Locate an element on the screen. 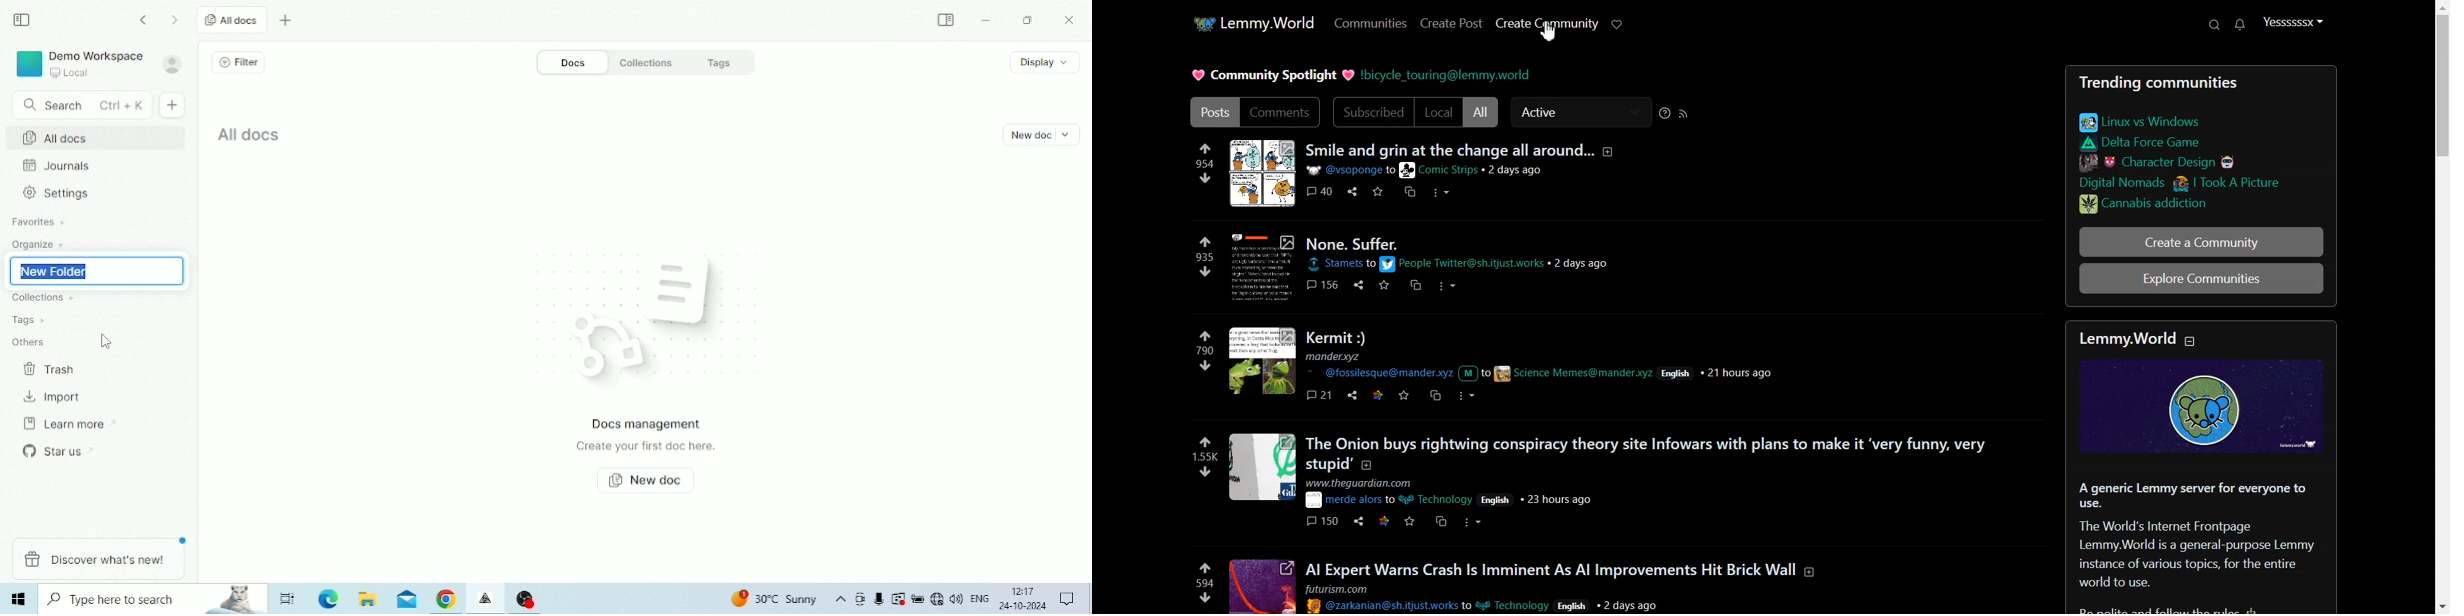  share is located at coordinates (1358, 521).